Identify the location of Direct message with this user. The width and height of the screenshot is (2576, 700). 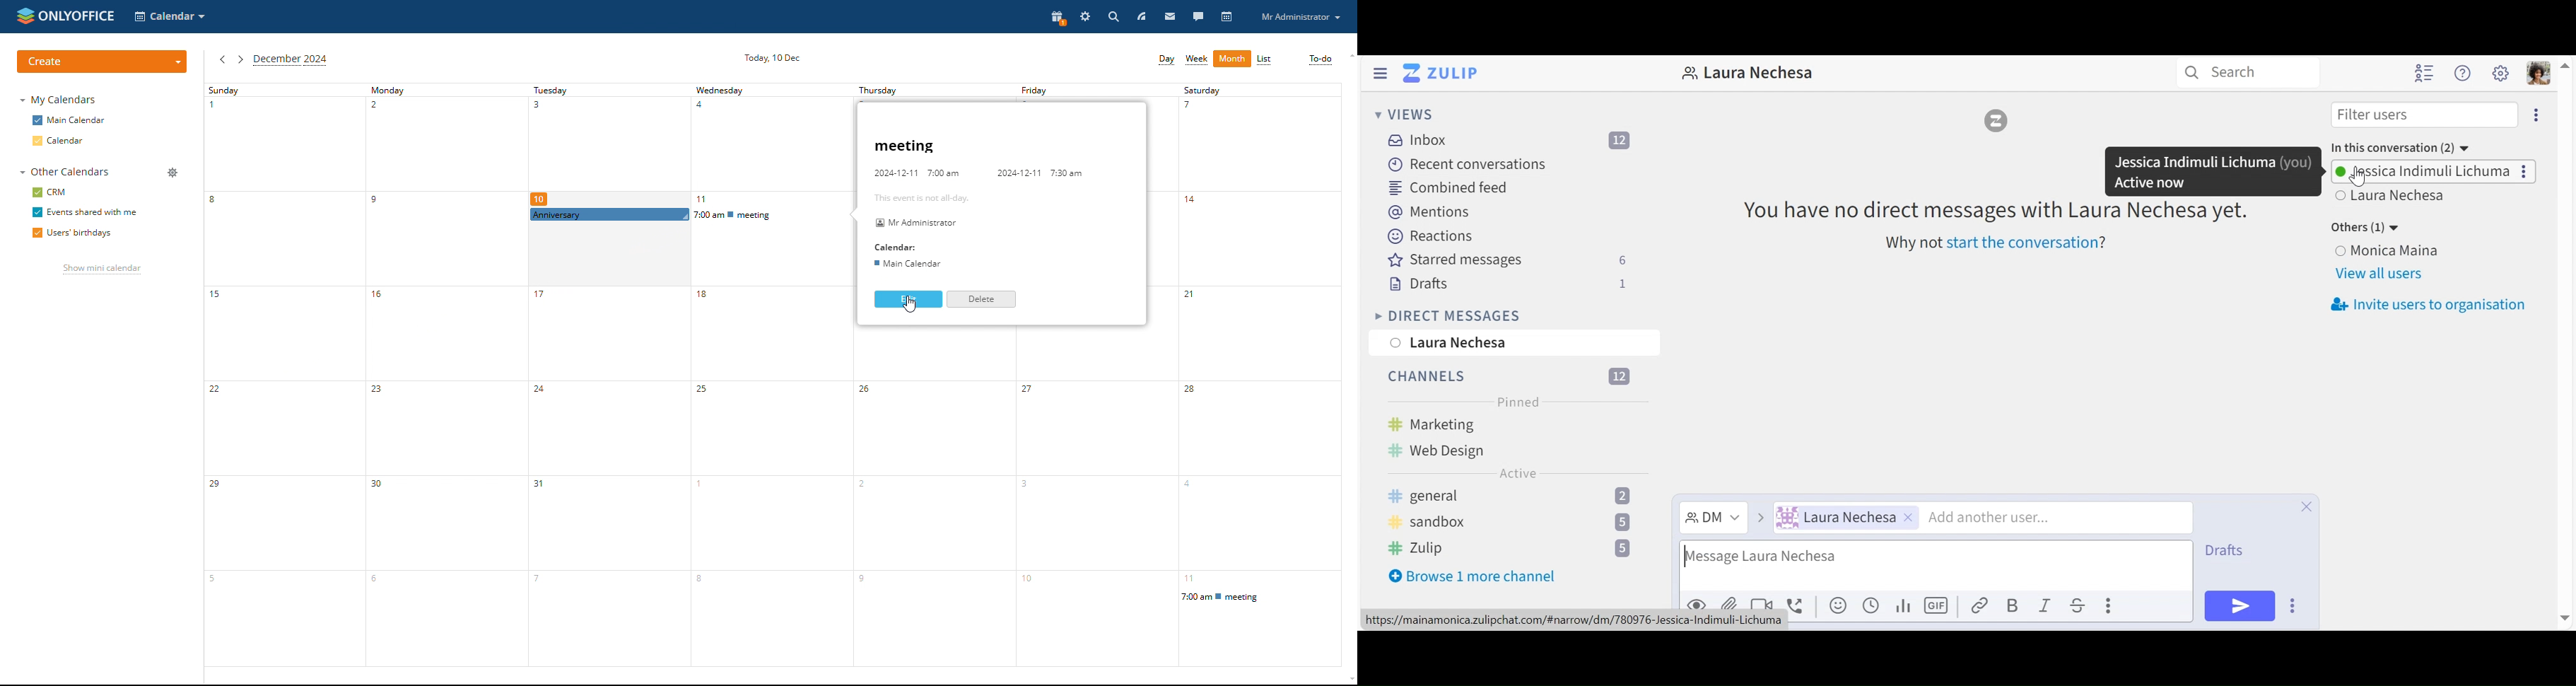
(1748, 73).